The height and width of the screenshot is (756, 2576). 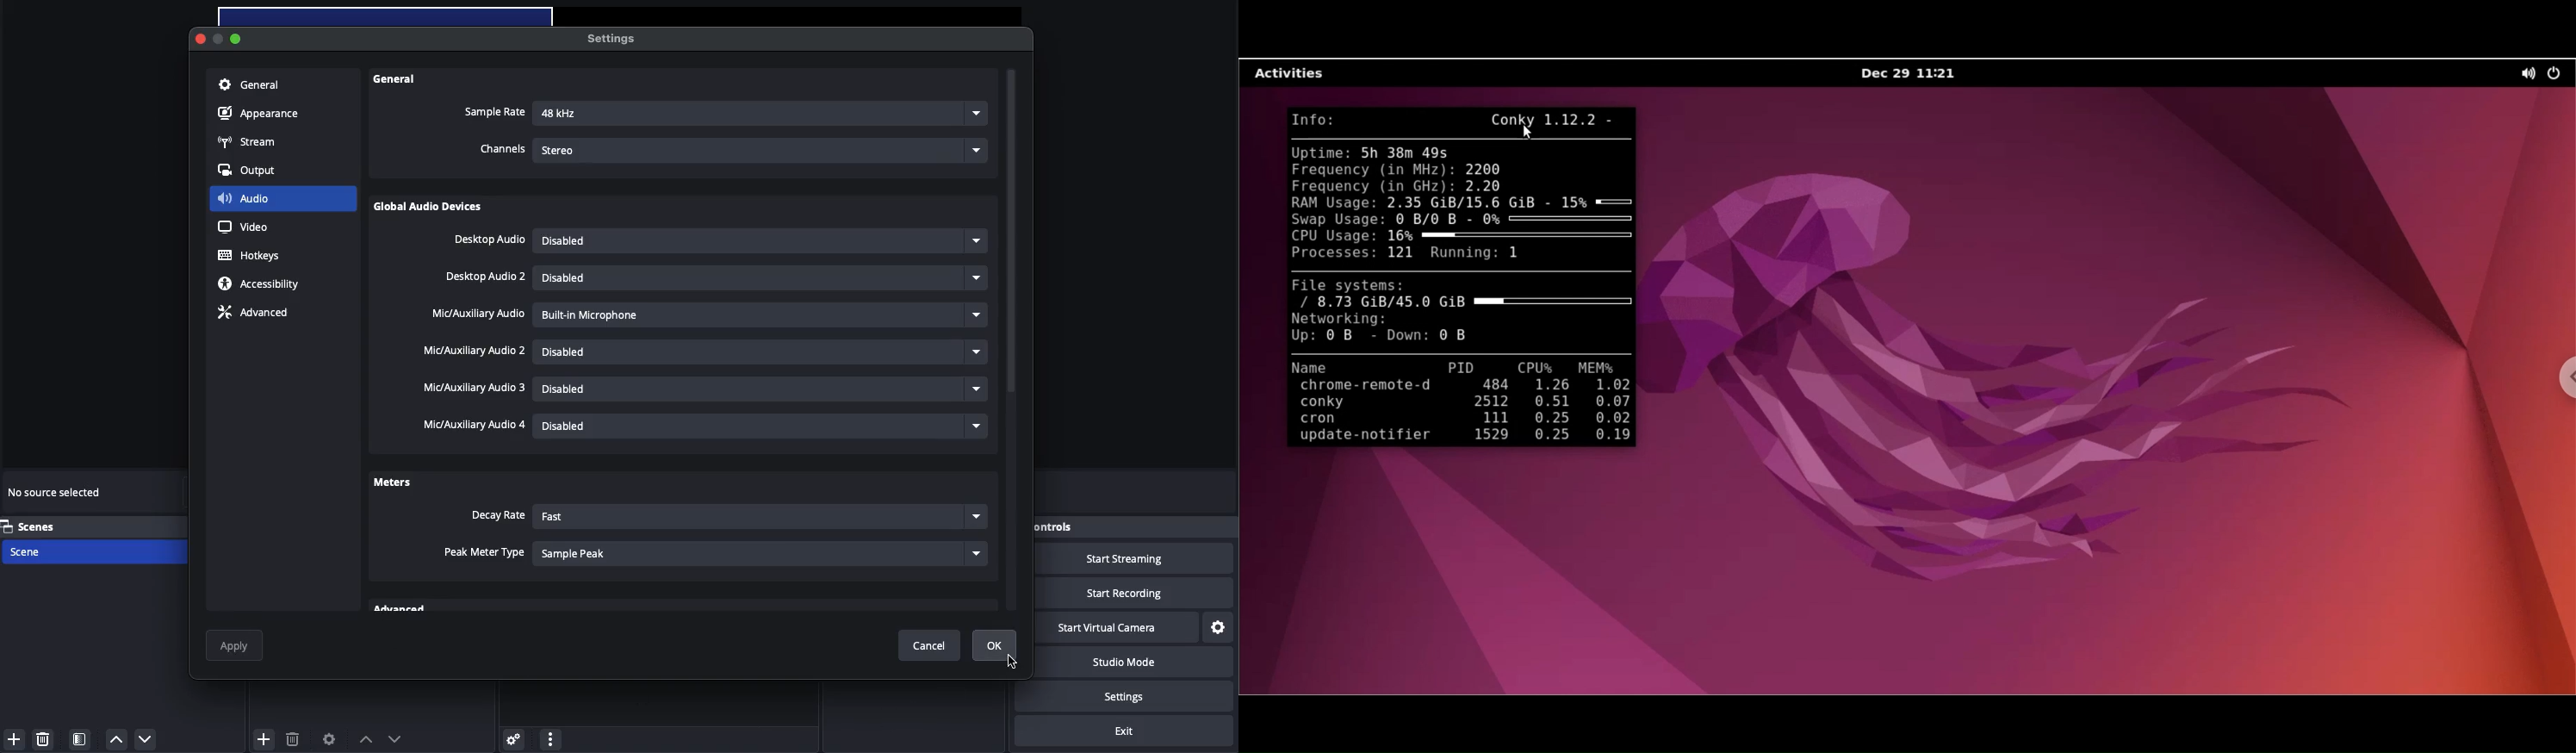 I want to click on Global audio devices, so click(x=431, y=208).